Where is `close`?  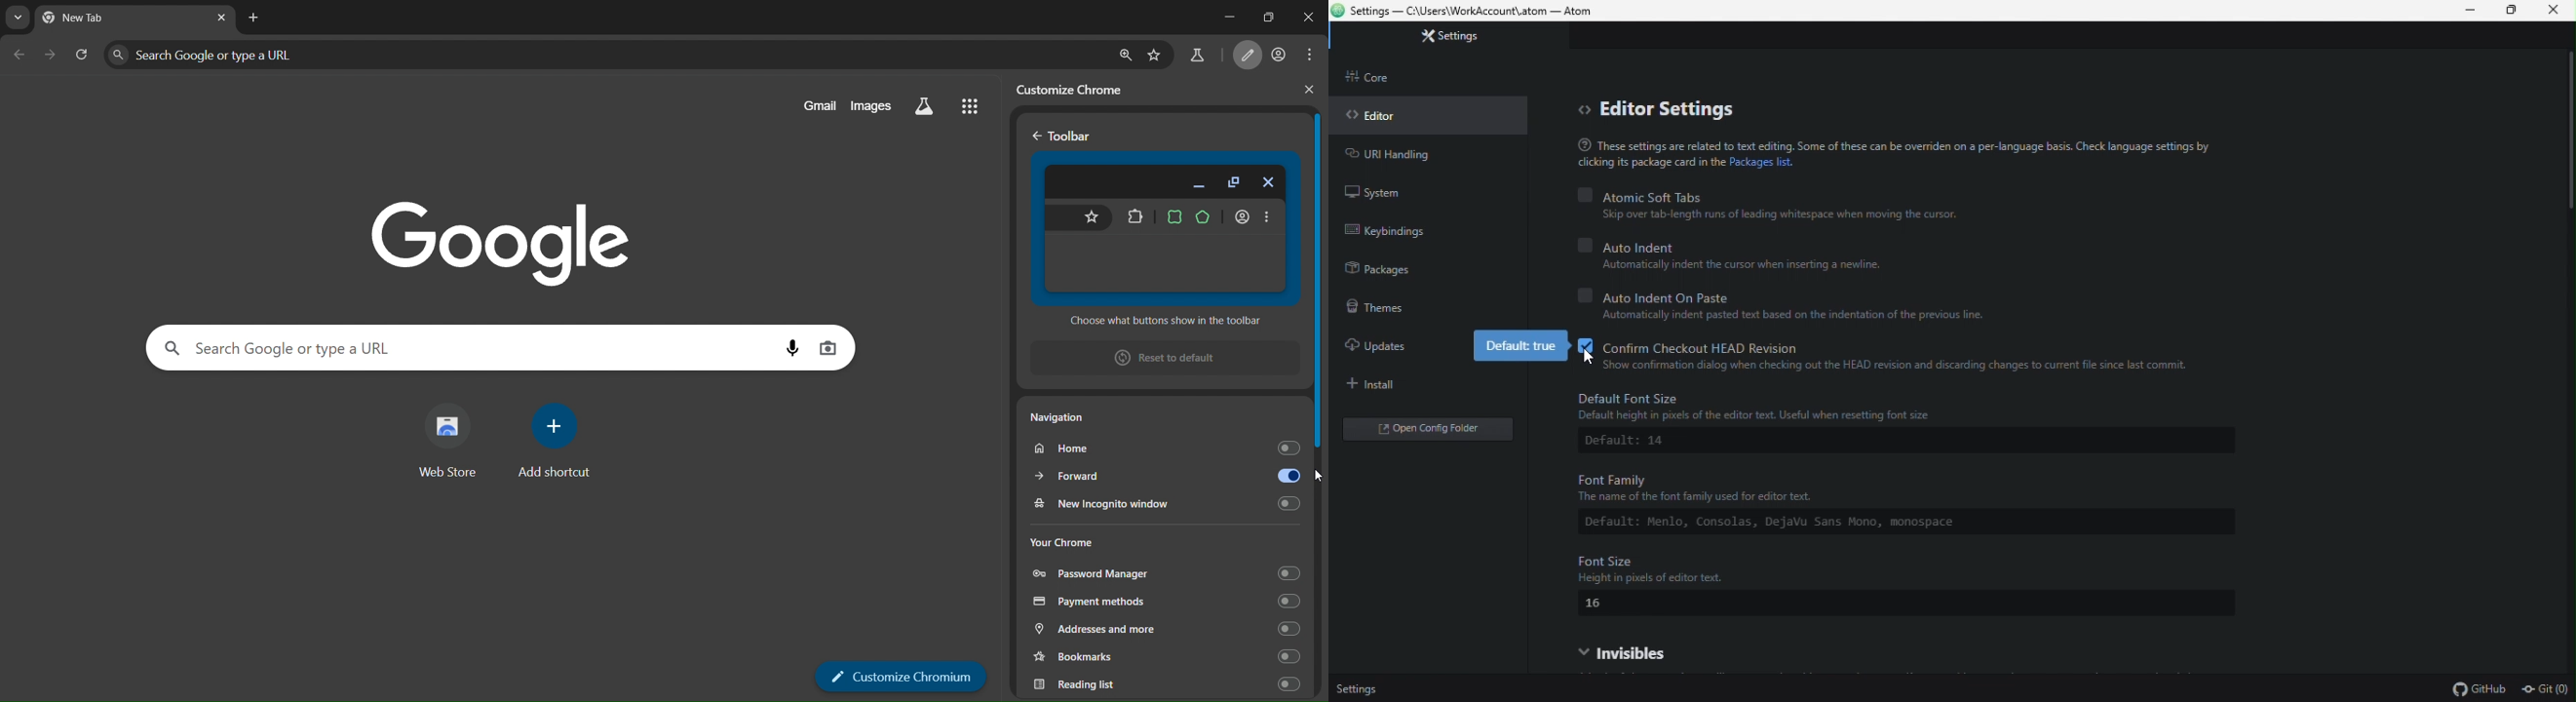
close is located at coordinates (1307, 93).